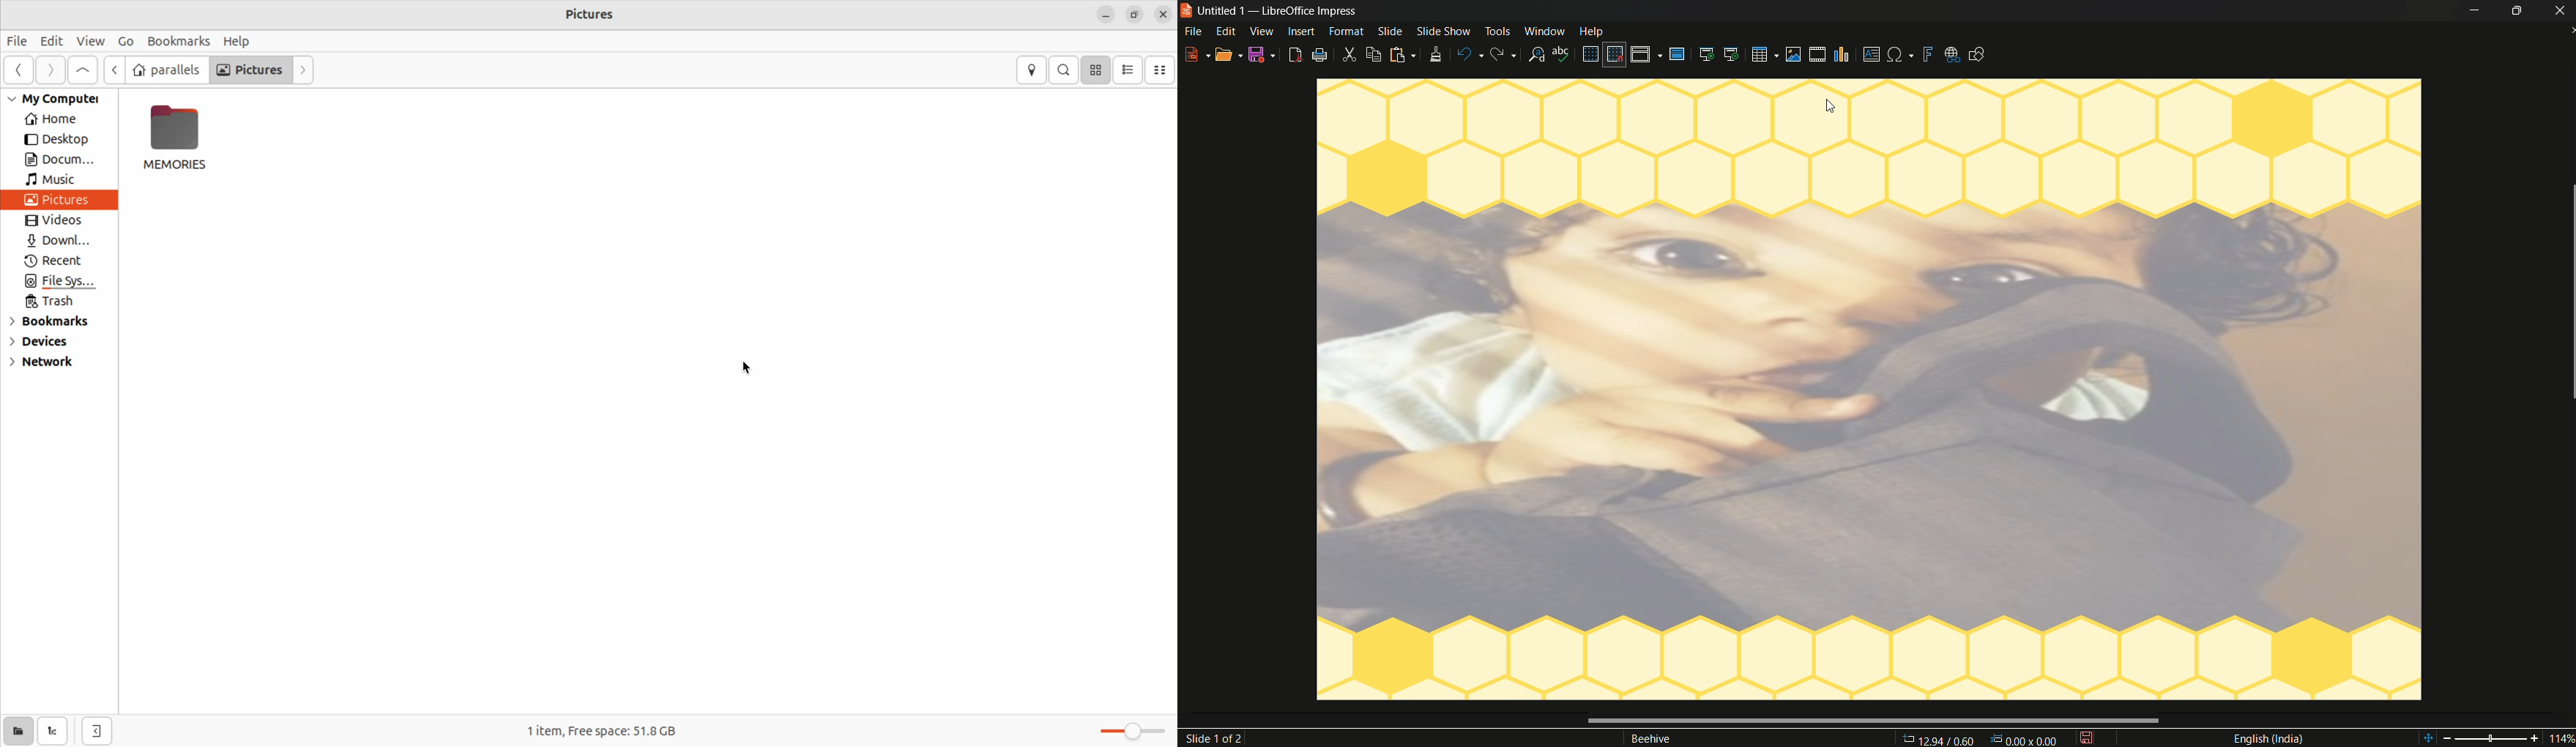 The width and height of the screenshot is (2576, 756). Describe the element at coordinates (1538, 55) in the screenshot. I see `find and replace` at that location.